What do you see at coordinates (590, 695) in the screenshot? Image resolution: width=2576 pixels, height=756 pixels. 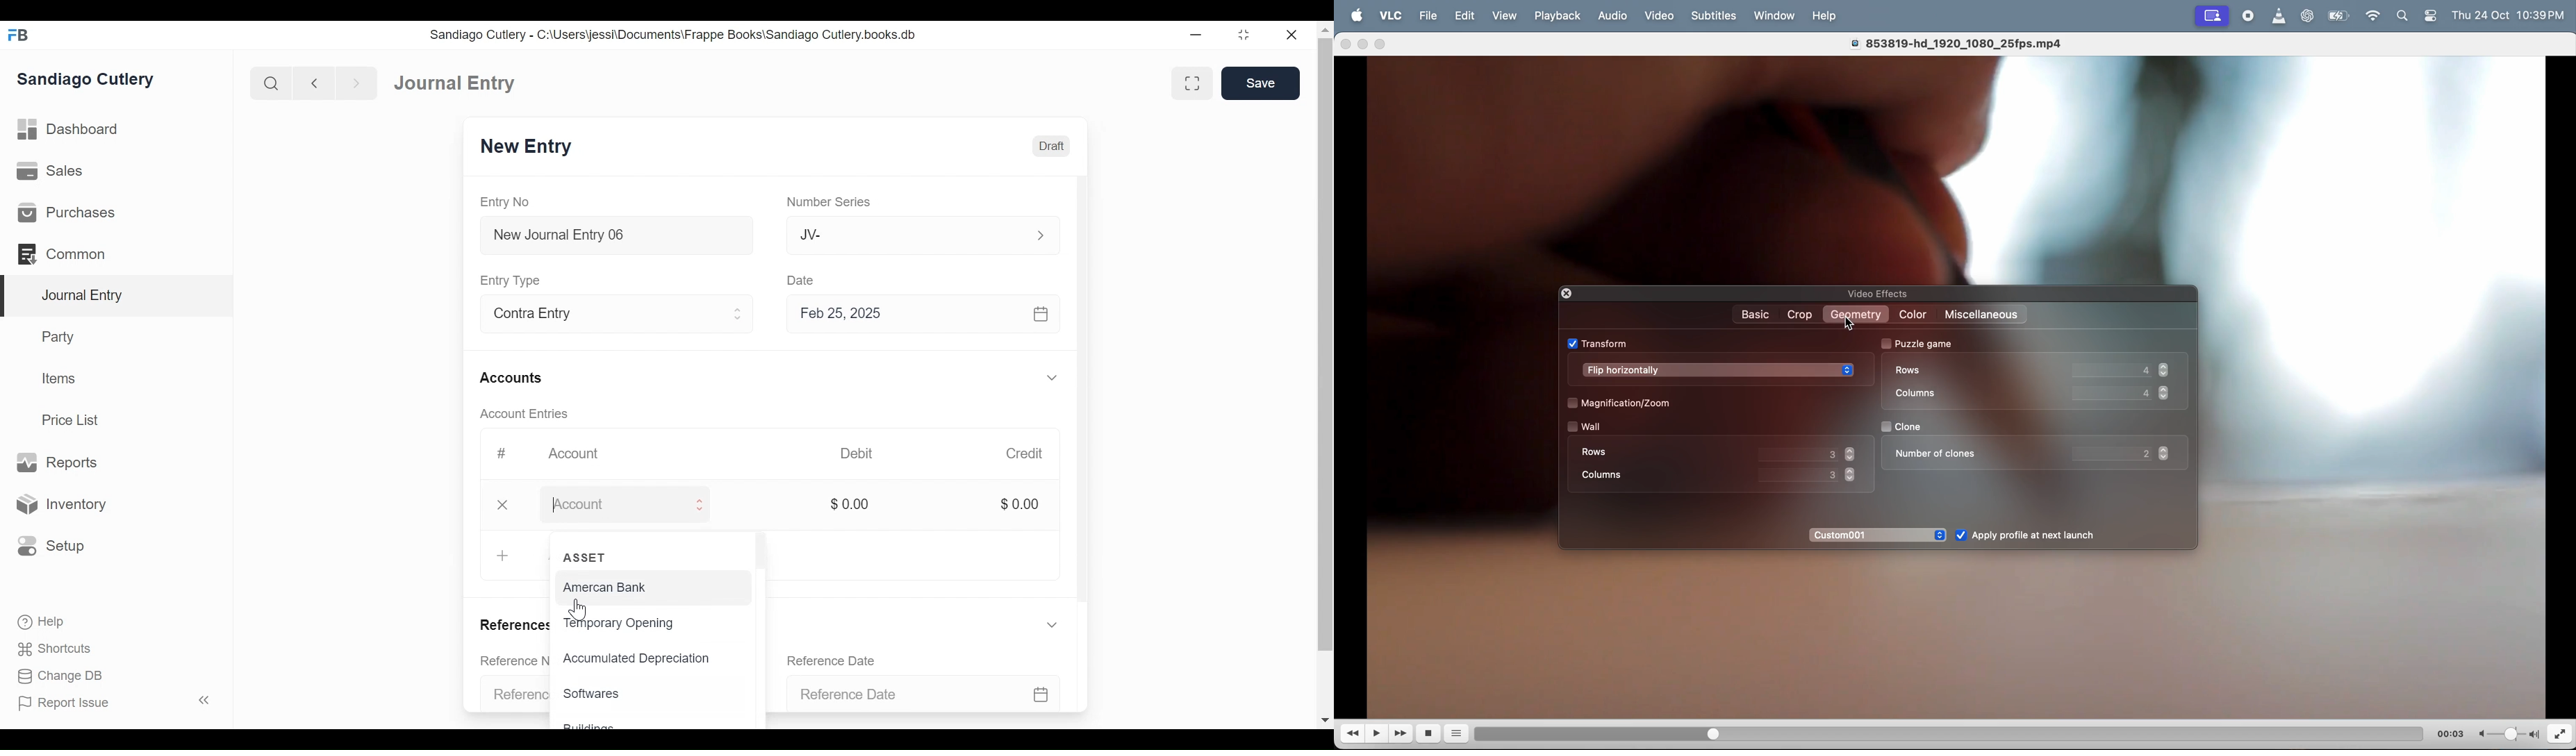 I see `Softwares` at bounding box center [590, 695].